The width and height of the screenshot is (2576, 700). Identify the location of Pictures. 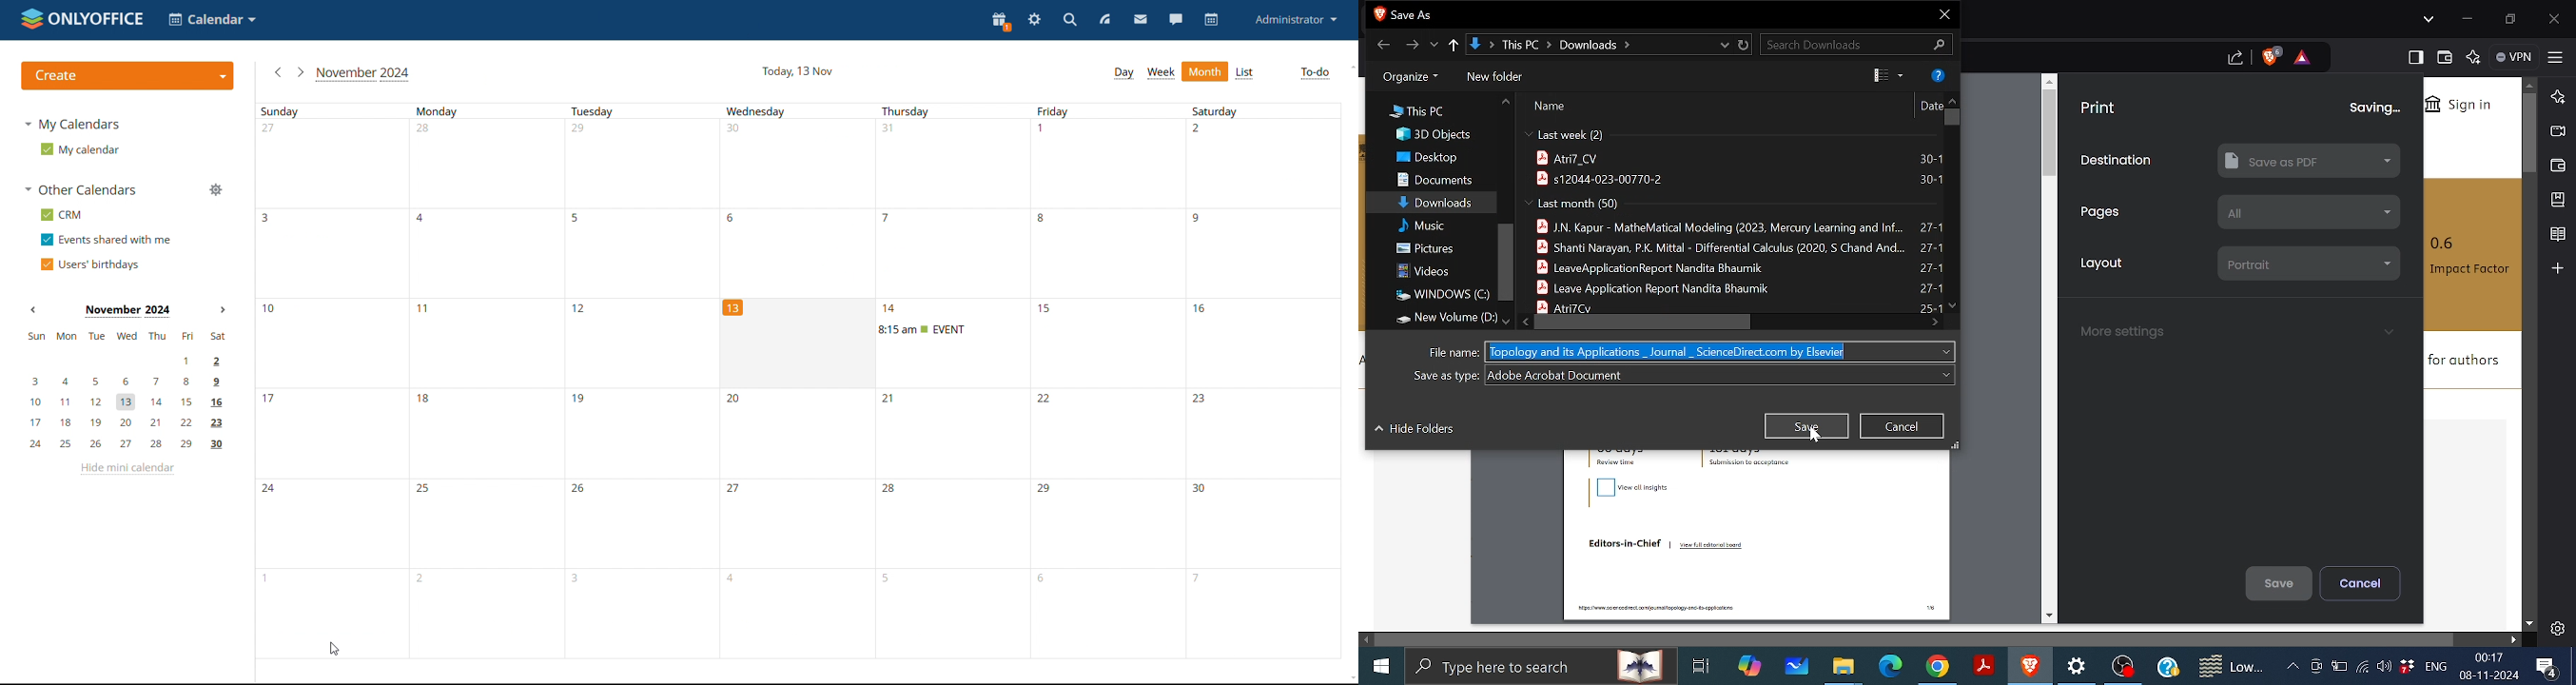
(1426, 249).